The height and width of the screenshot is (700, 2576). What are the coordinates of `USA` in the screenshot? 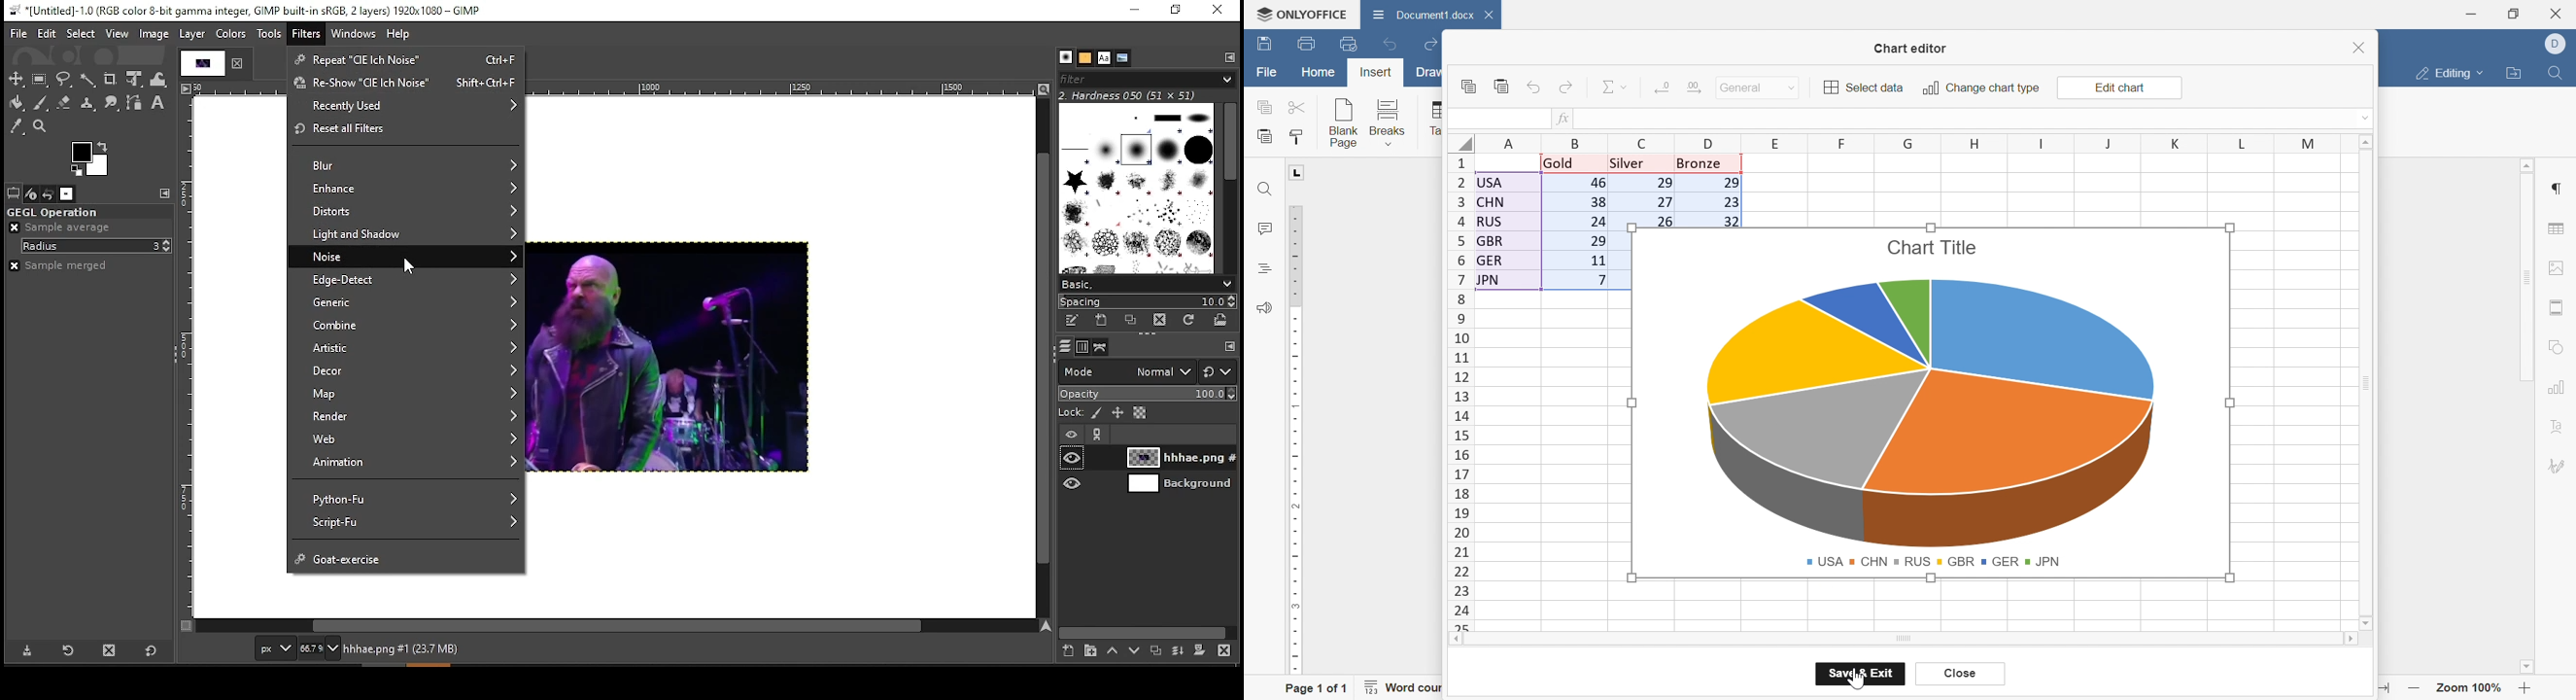 It's located at (1492, 182).